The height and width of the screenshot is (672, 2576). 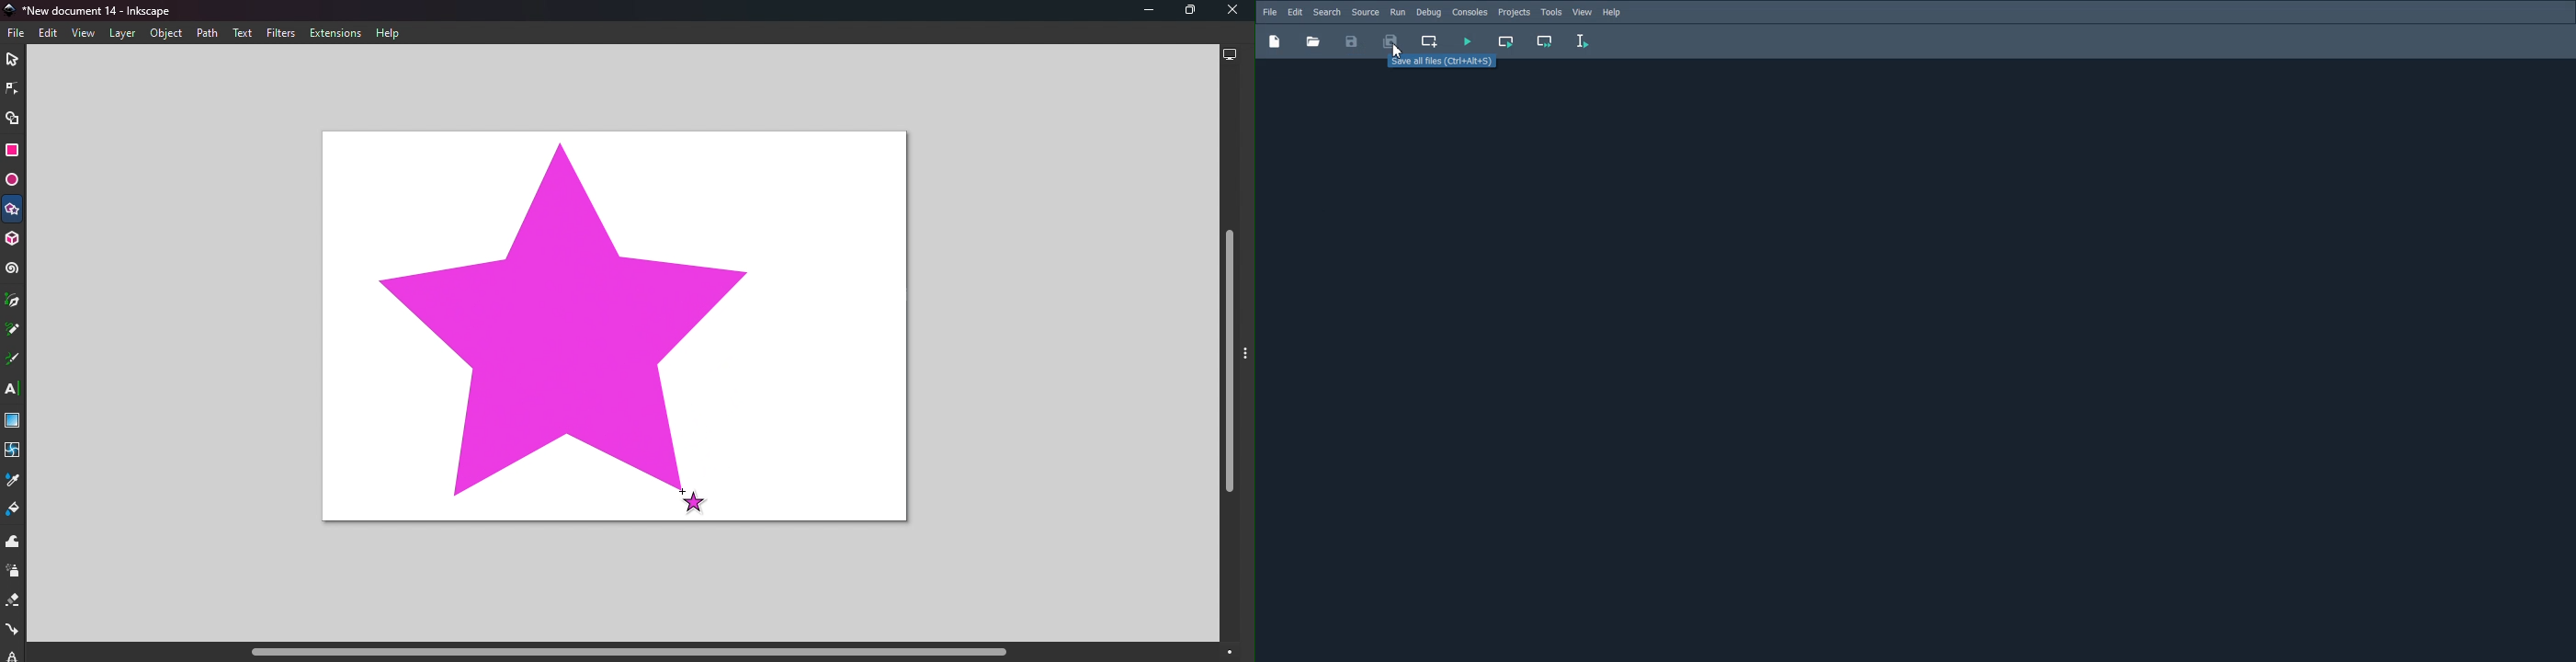 I want to click on File, so click(x=19, y=33).